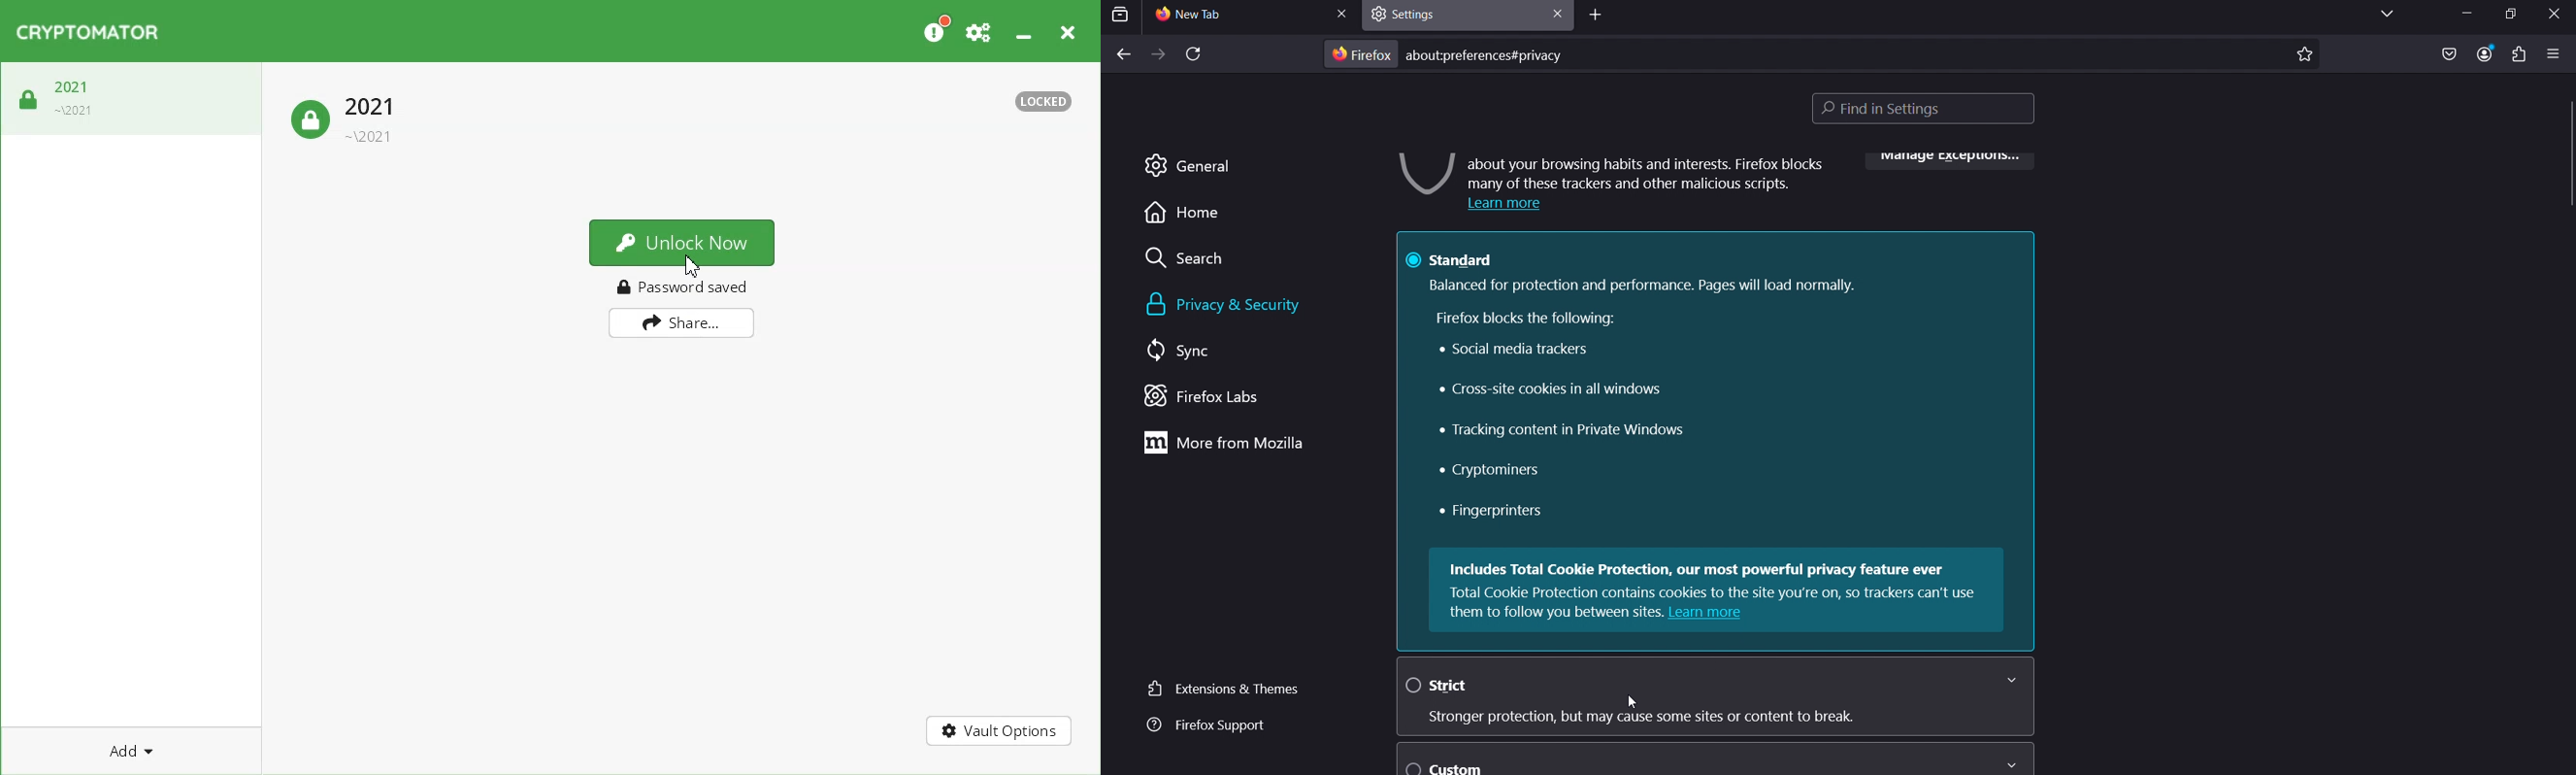 The width and height of the screenshot is (2576, 784). What do you see at coordinates (2504, 14) in the screenshot?
I see `restore down` at bounding box center [2504, 14].